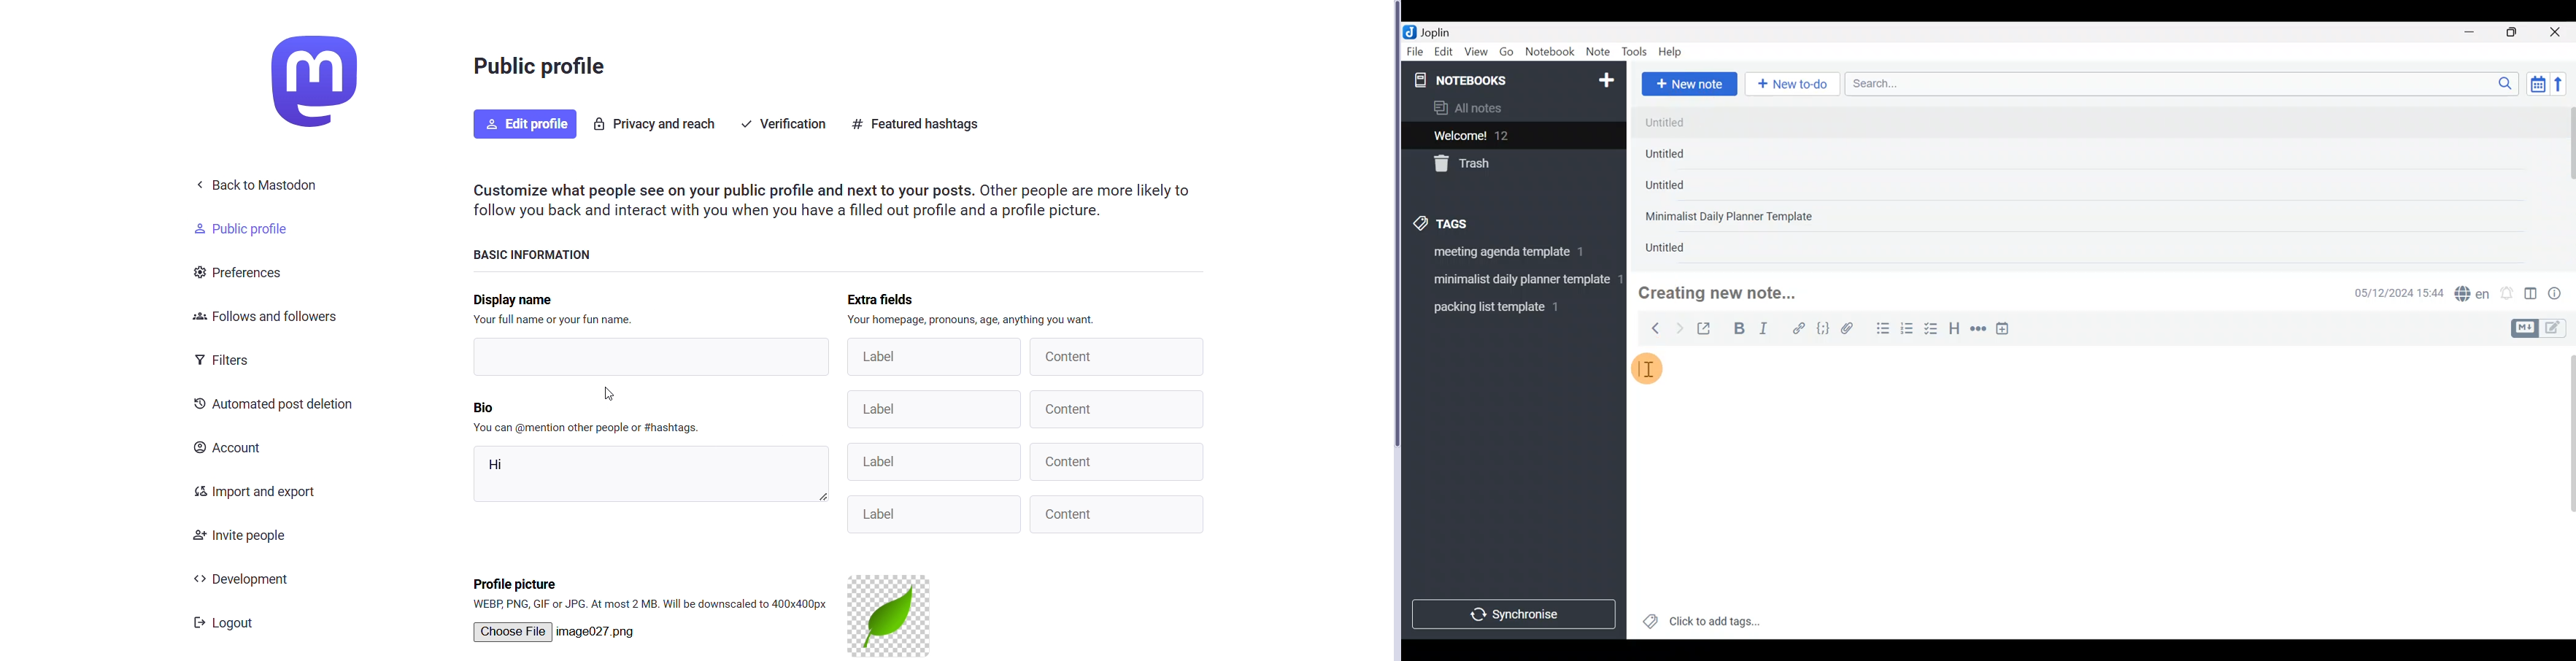 The width and height of the screenshot is (2576, 672). Describe the element at coordinates (917, 123) in the screenshot. I see `featured hastag` at that location.